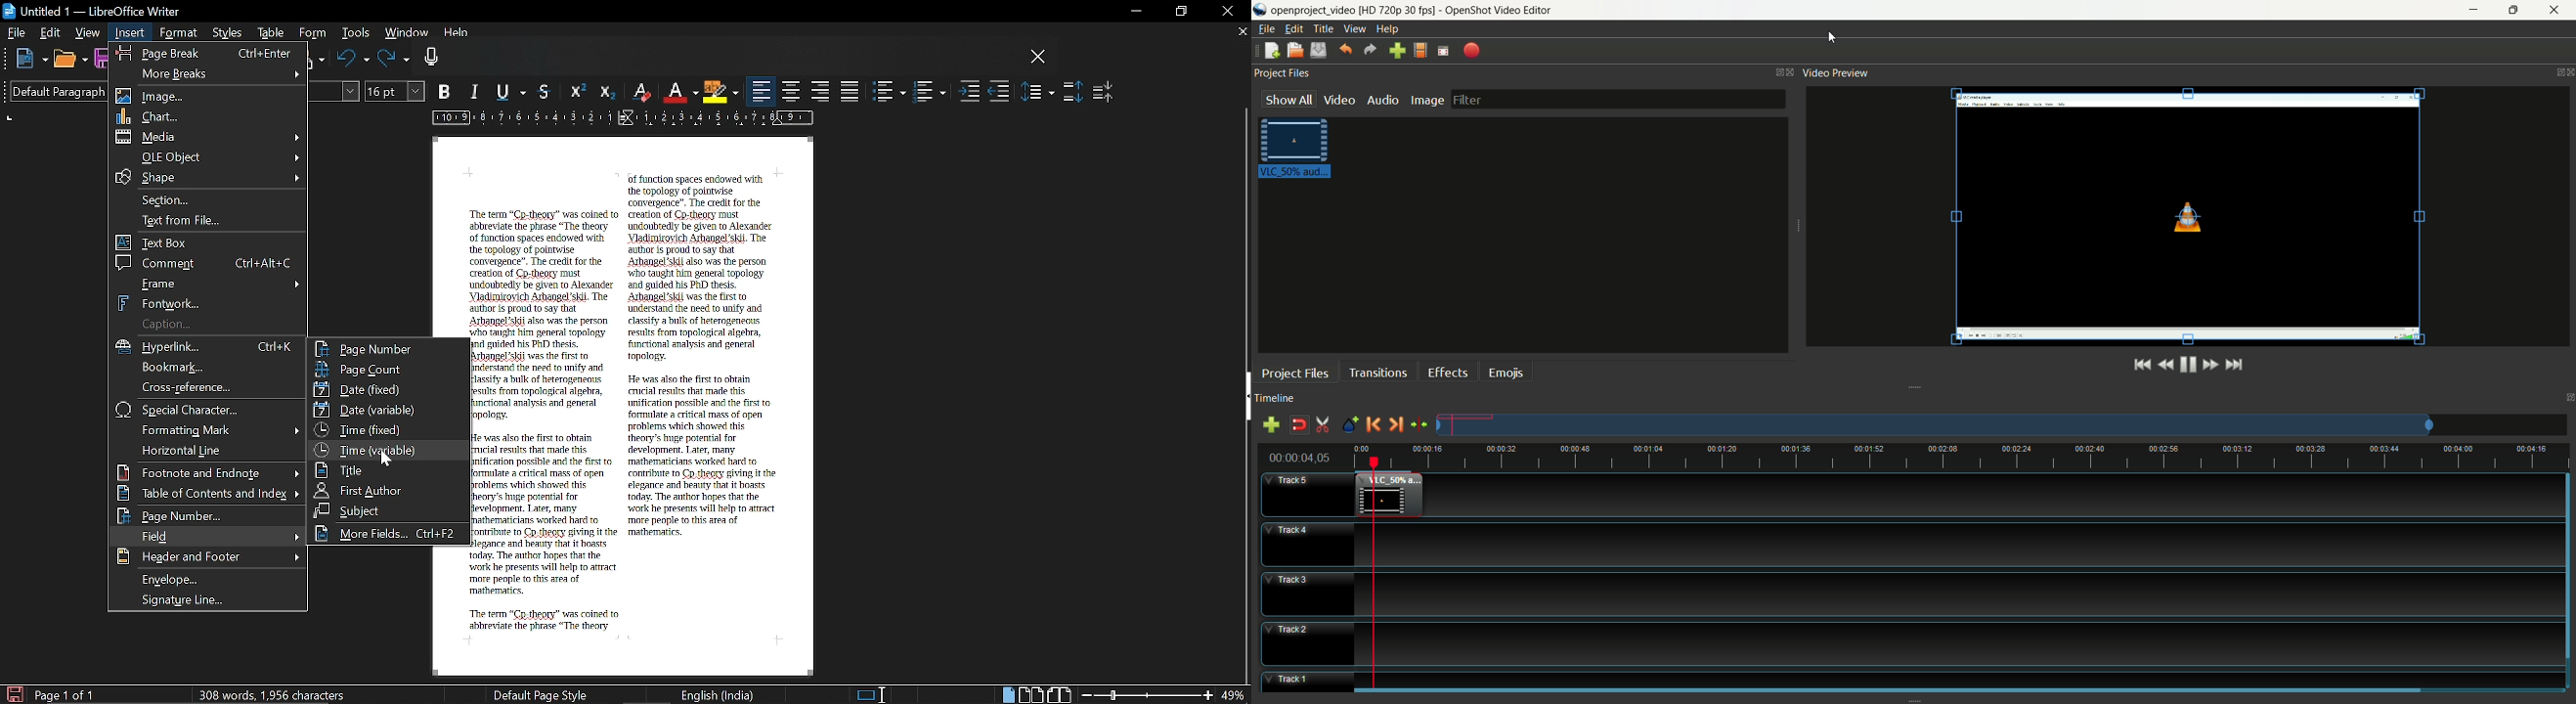 This screenshot has width=2576, height=728. Describe the element at coordinates (1267, 29) in the screenshot. I see `file` at that location.